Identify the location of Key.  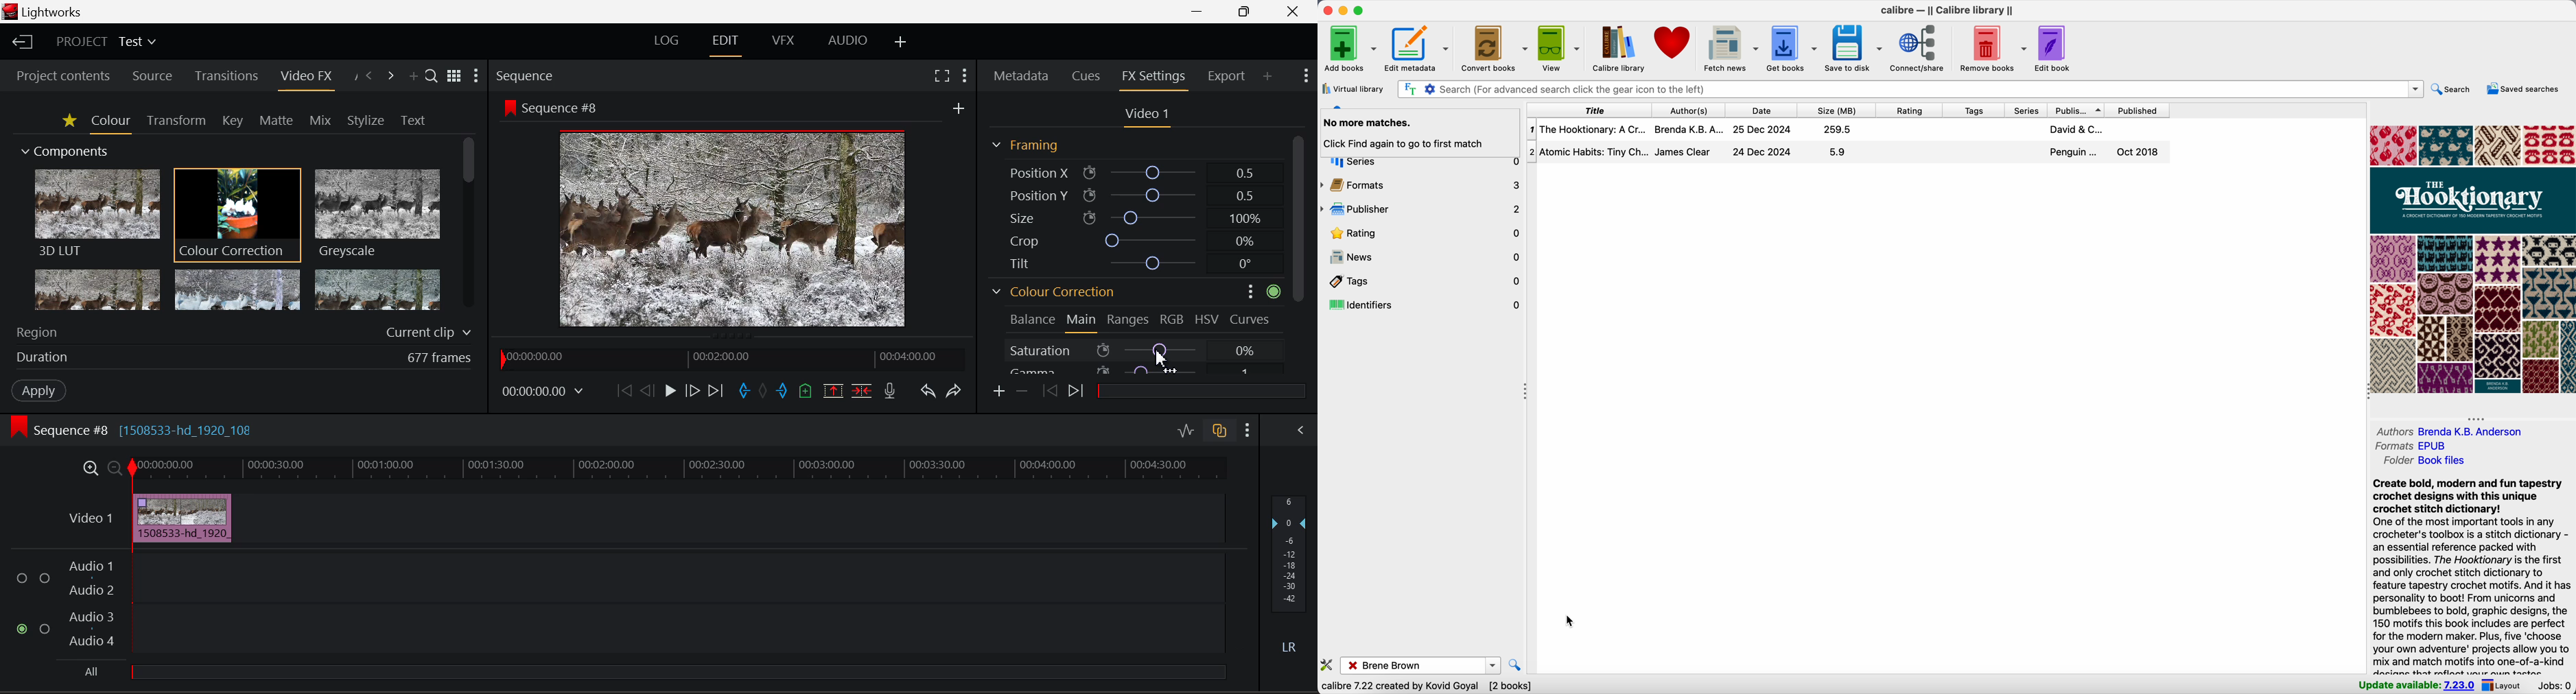
(233, 121).